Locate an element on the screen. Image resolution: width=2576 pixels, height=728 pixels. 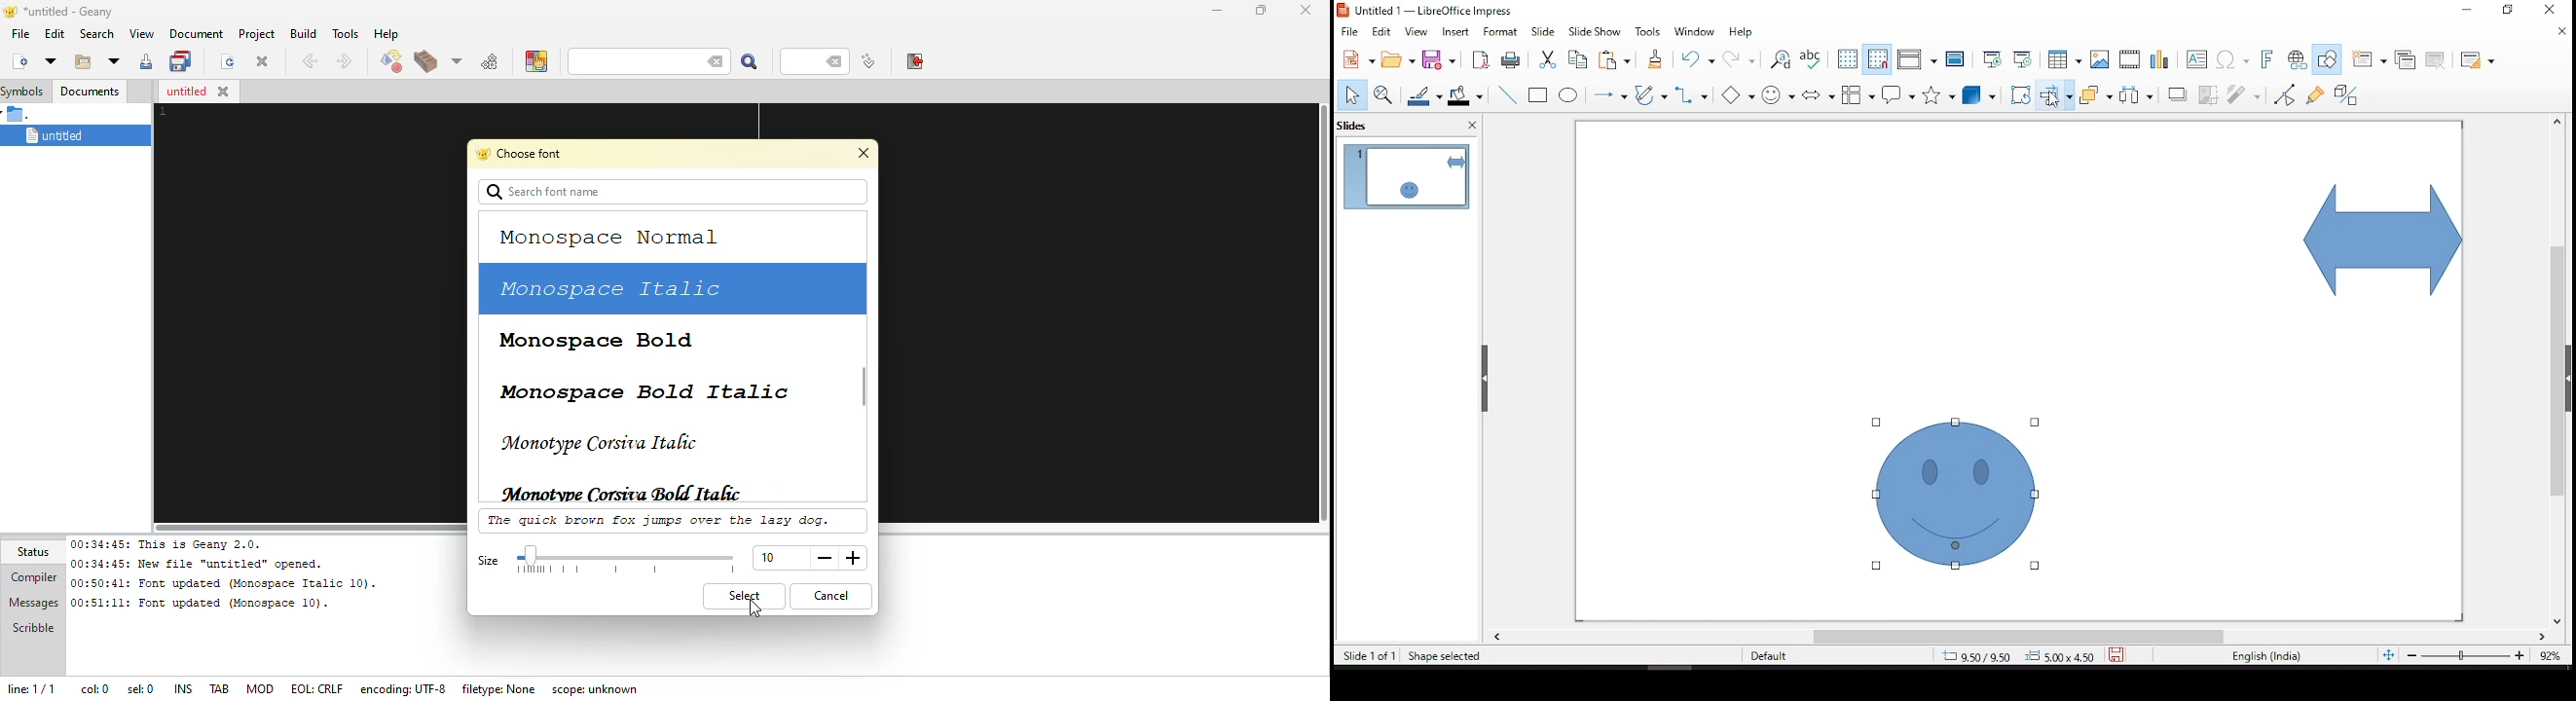
snap to grid is located at coordinates (1877, 59).